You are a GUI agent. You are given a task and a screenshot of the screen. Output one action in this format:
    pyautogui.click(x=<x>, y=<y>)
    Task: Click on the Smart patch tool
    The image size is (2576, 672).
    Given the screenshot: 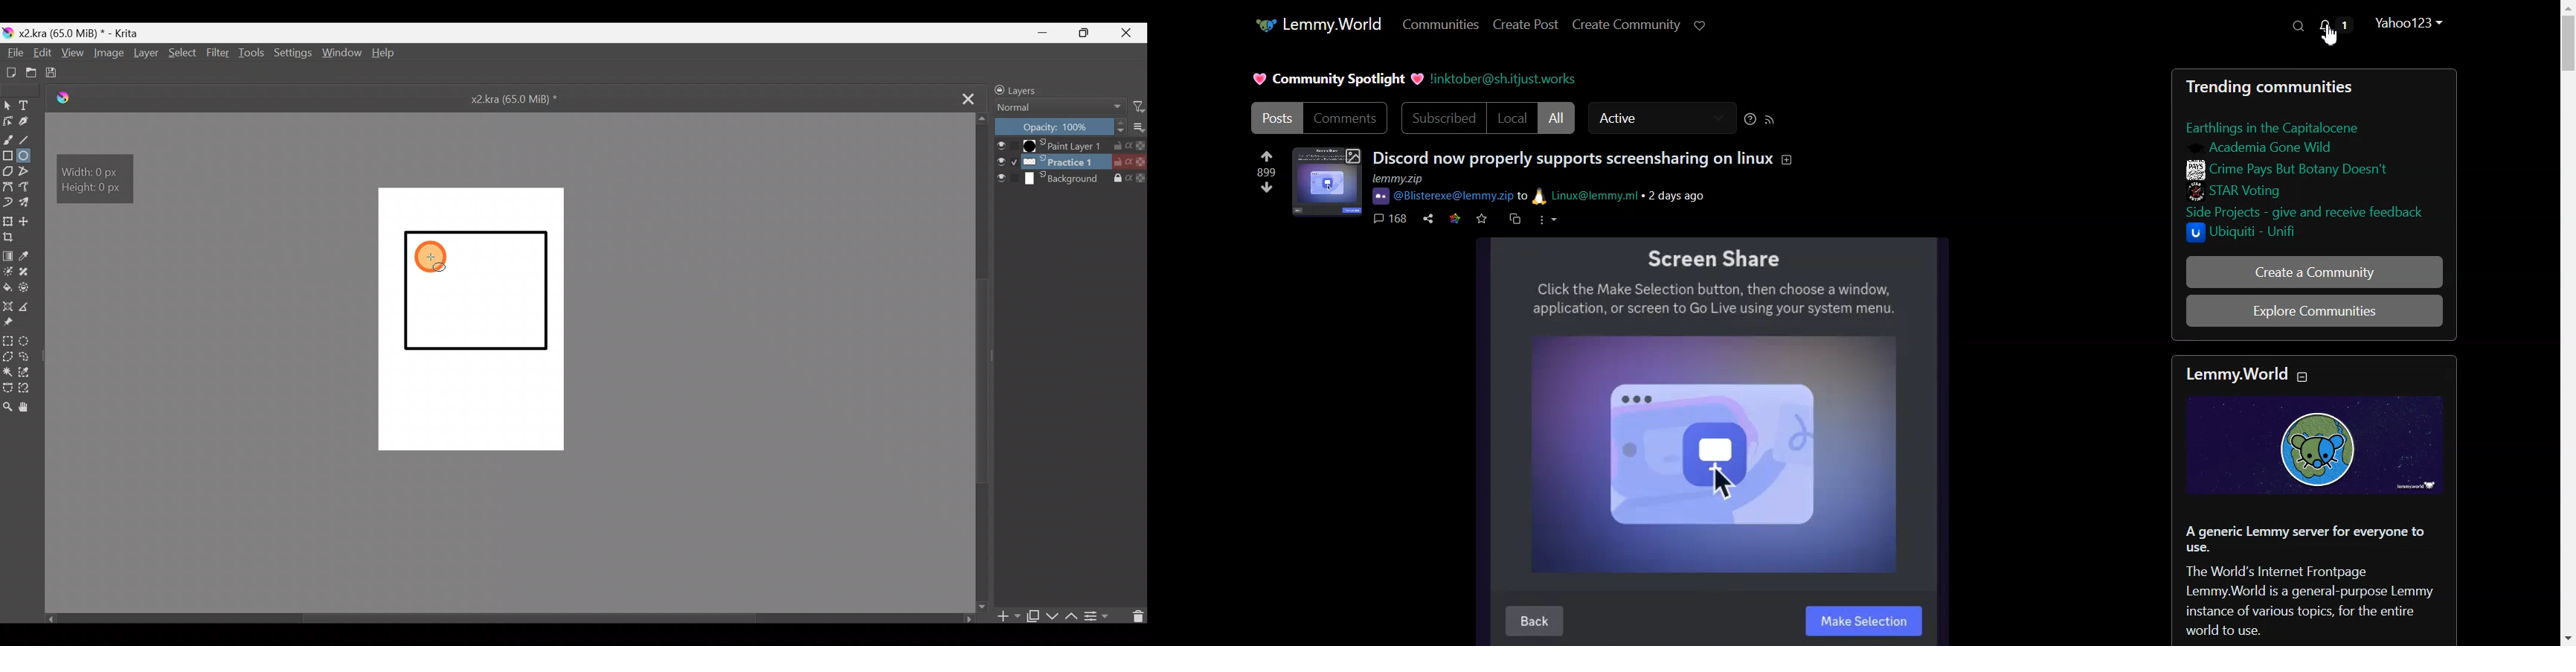 What is the action you would take?
    pyautogui.click(x=28, y=272)
    